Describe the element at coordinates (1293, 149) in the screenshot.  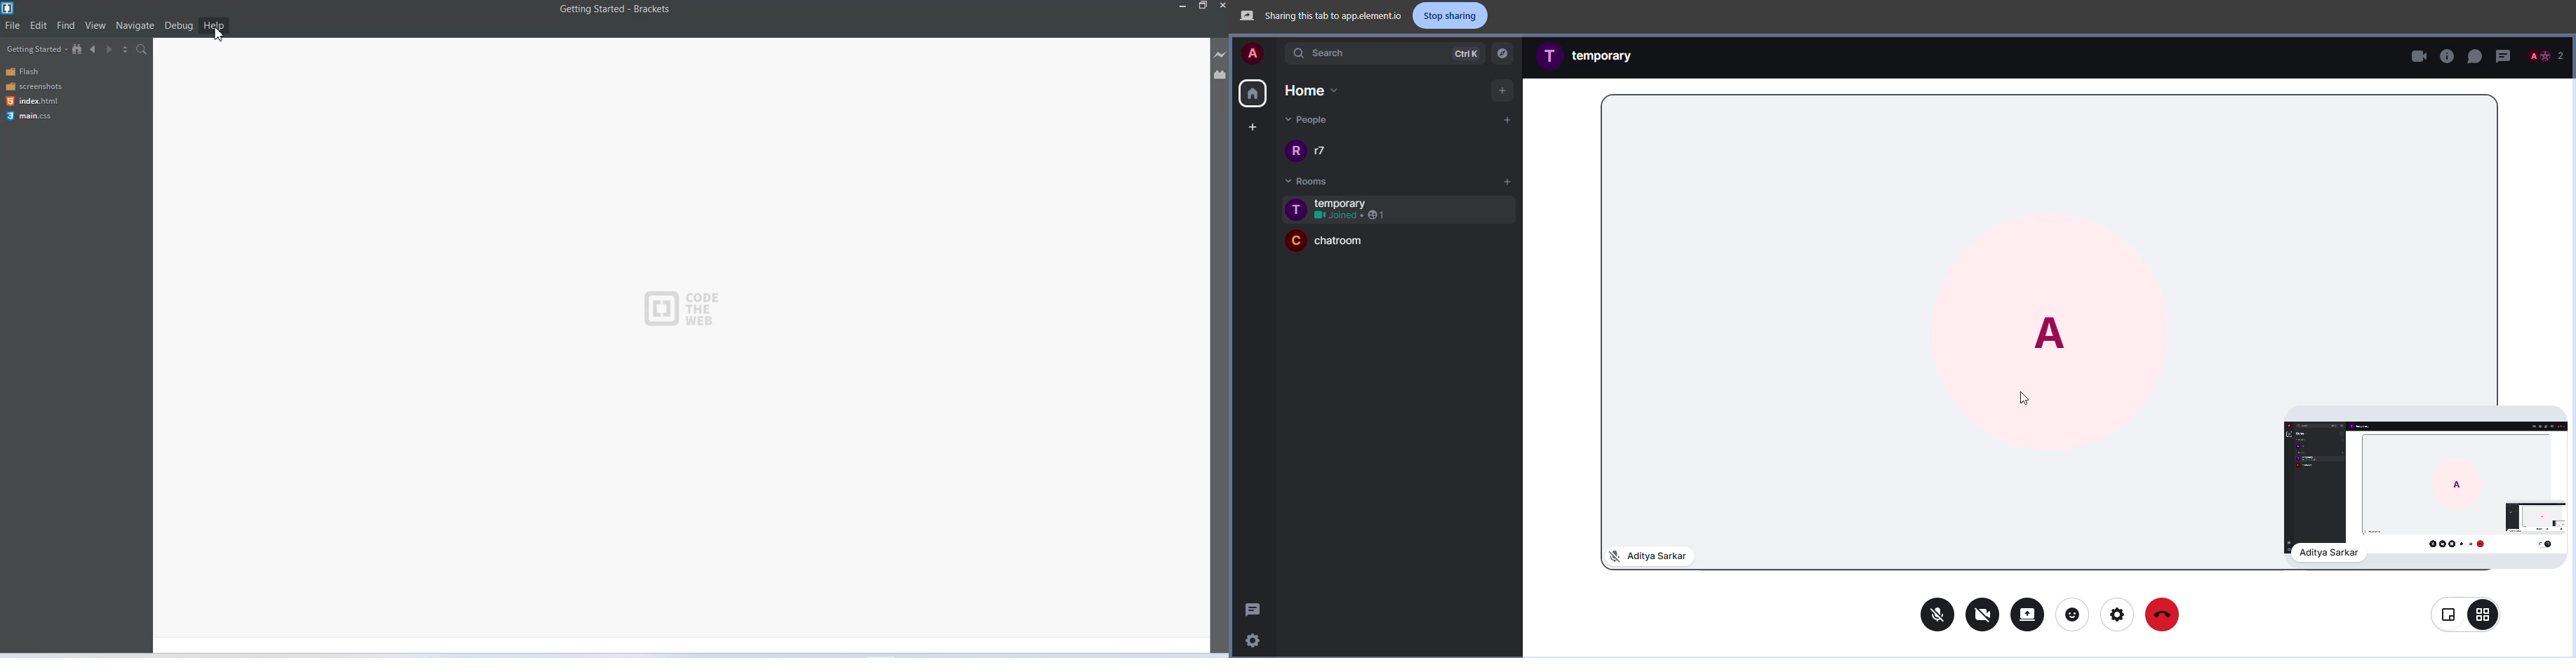
I see `profile` at that location.